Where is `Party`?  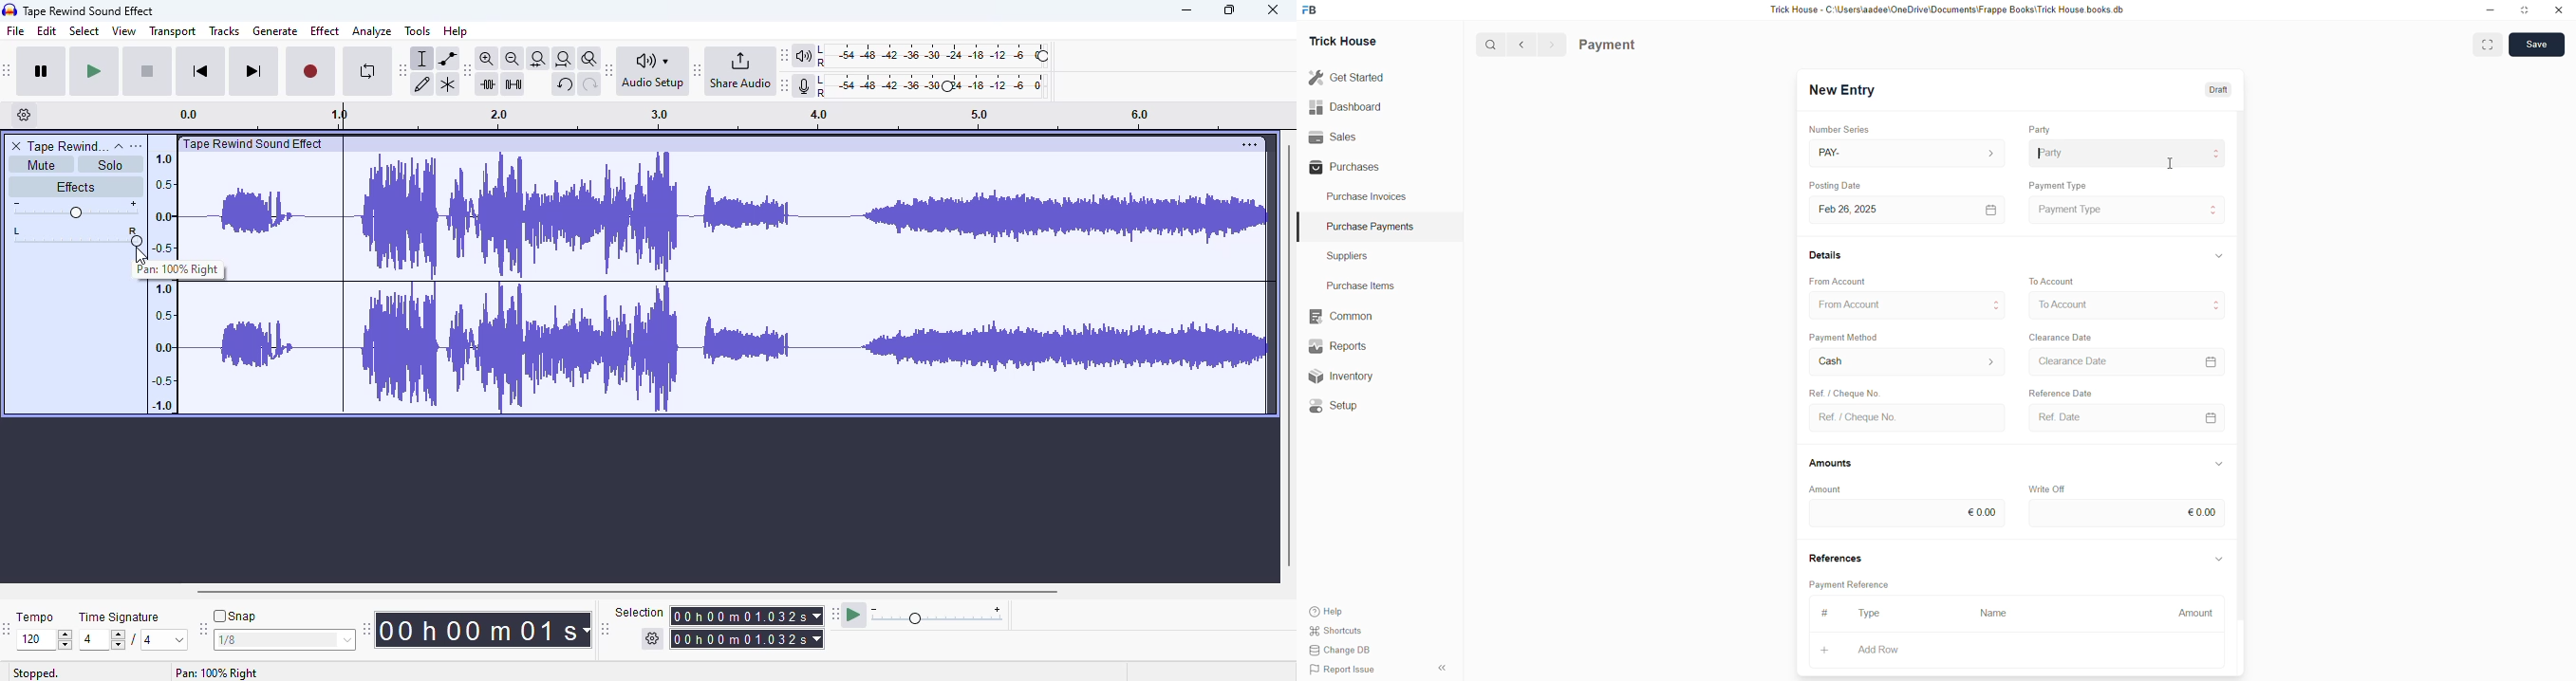 Party is located at coordinates (2127, 154).